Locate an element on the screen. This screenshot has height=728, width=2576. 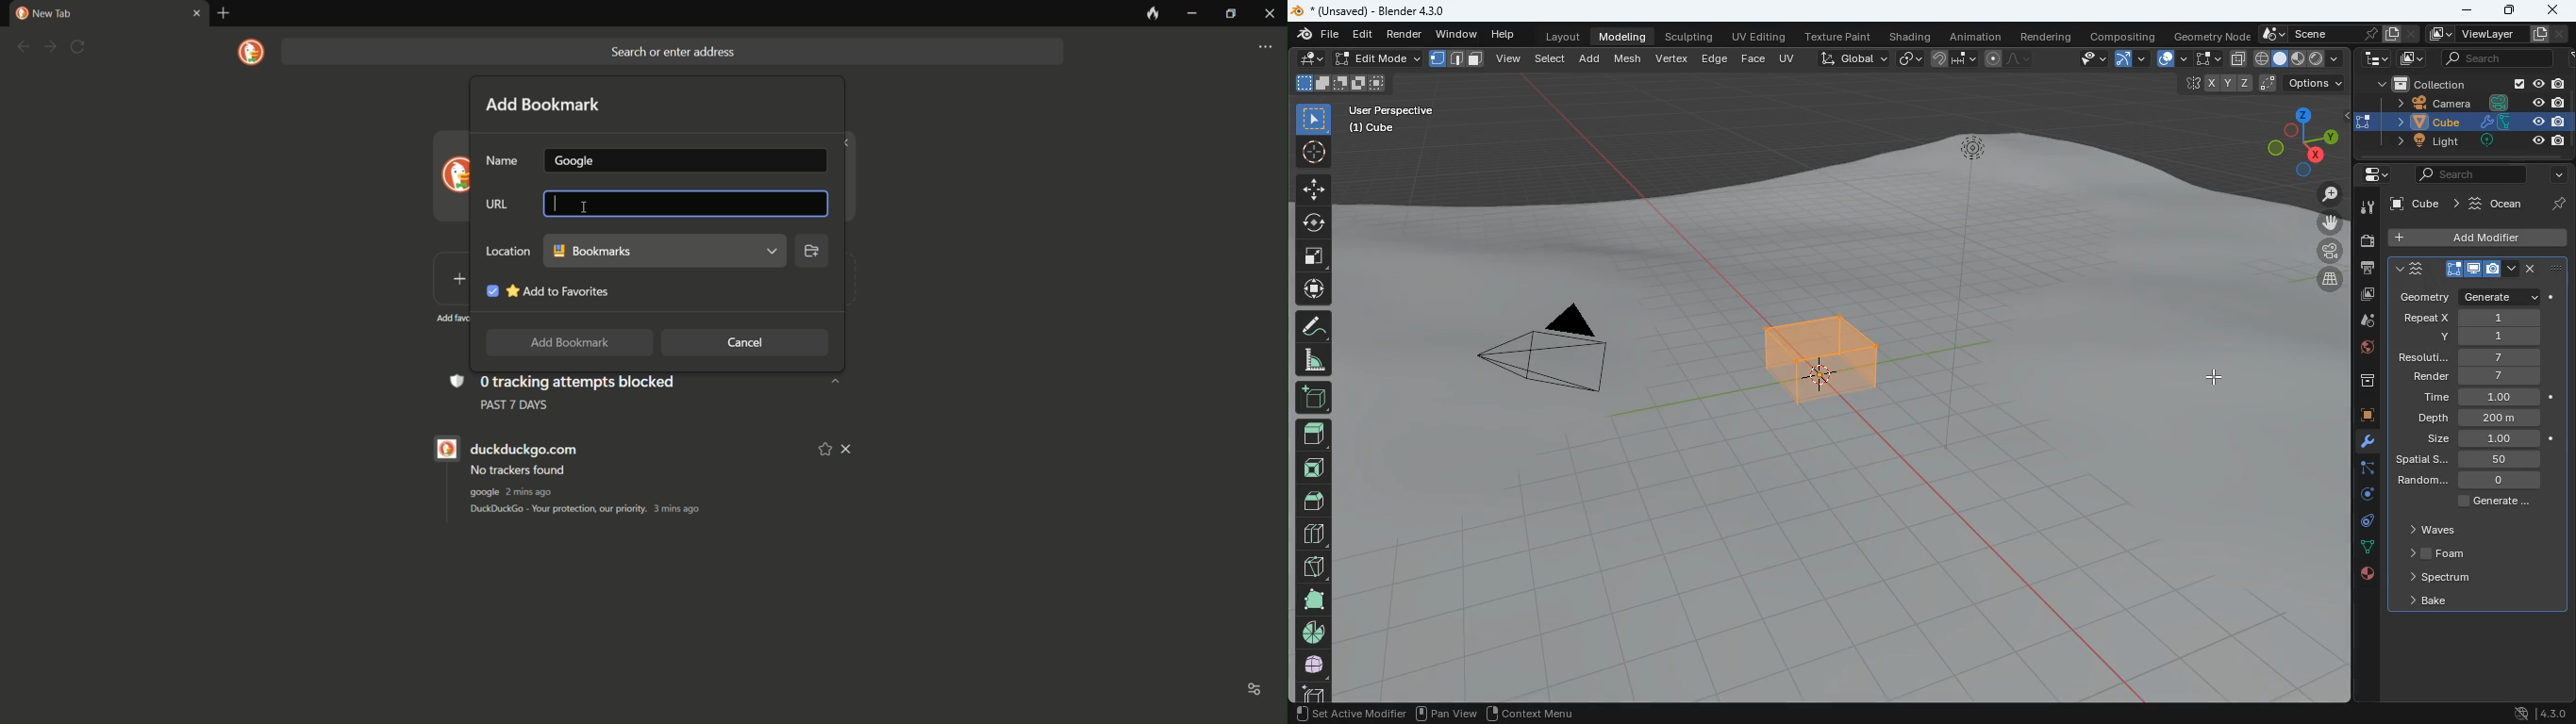
window is located at coordinates (1458, 32).